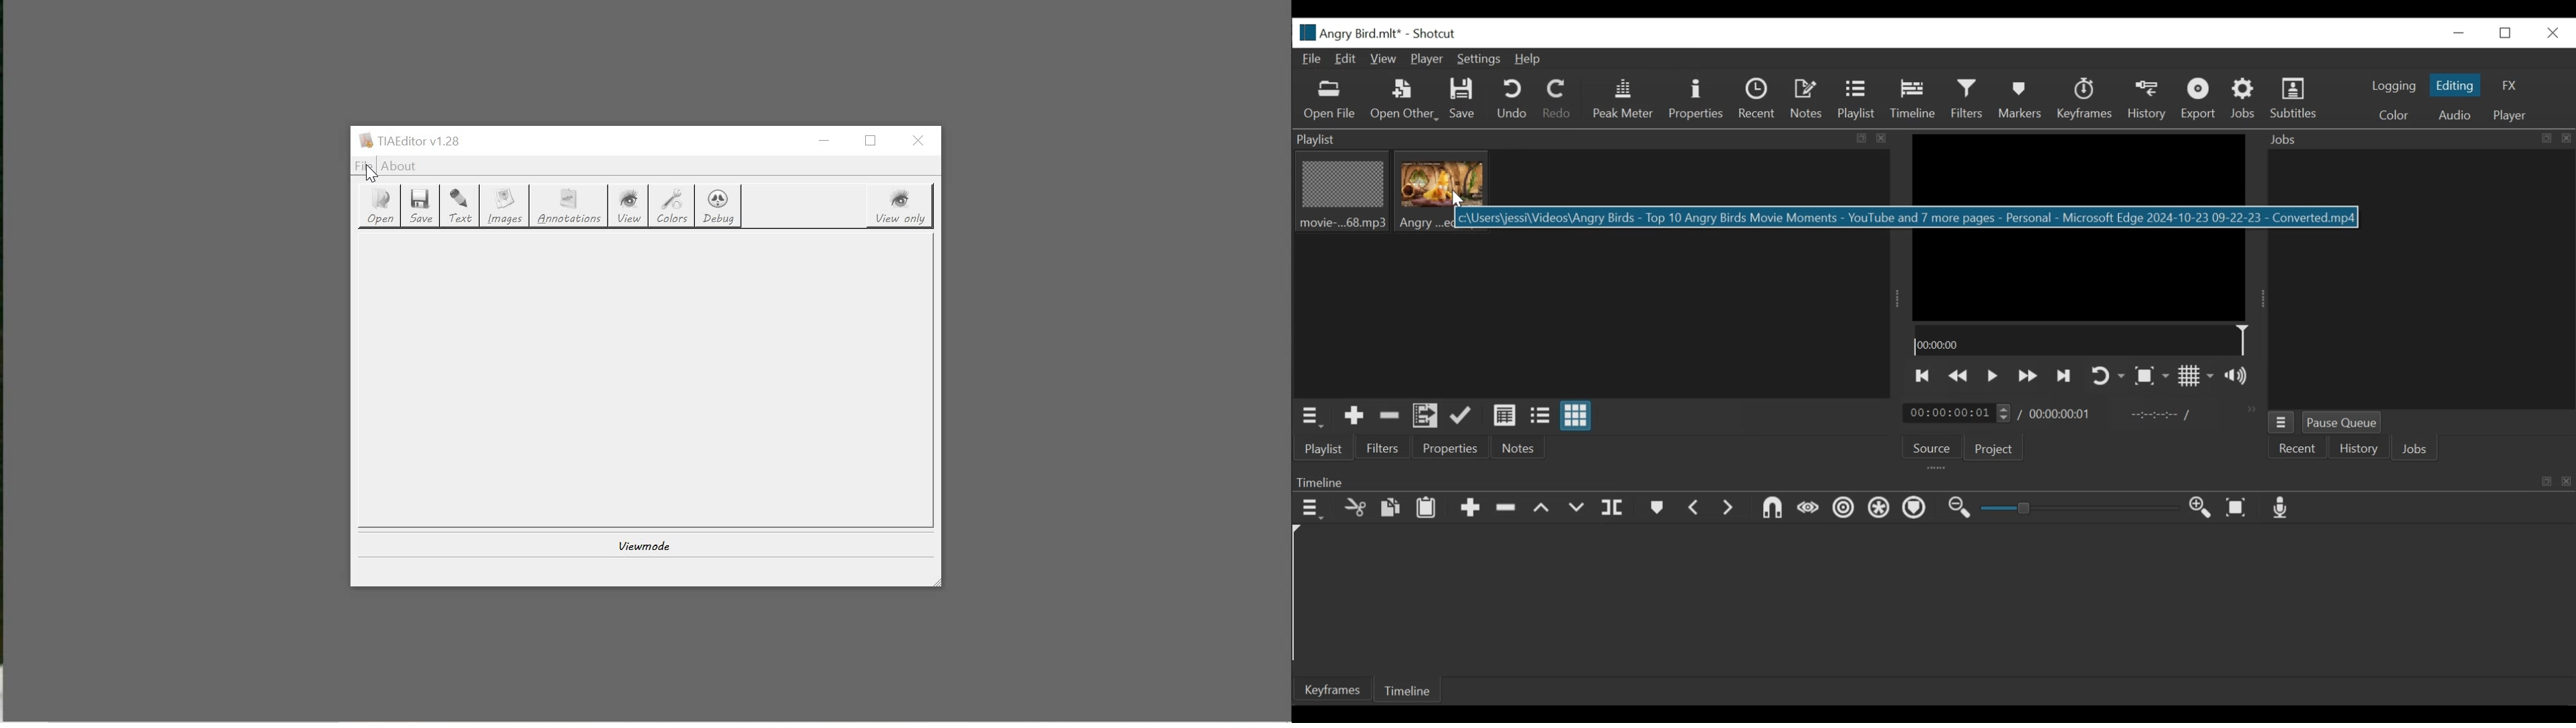  Describe the element at coordinates (2084, 100) in the screenshot. I see `Keyframes` at that location.